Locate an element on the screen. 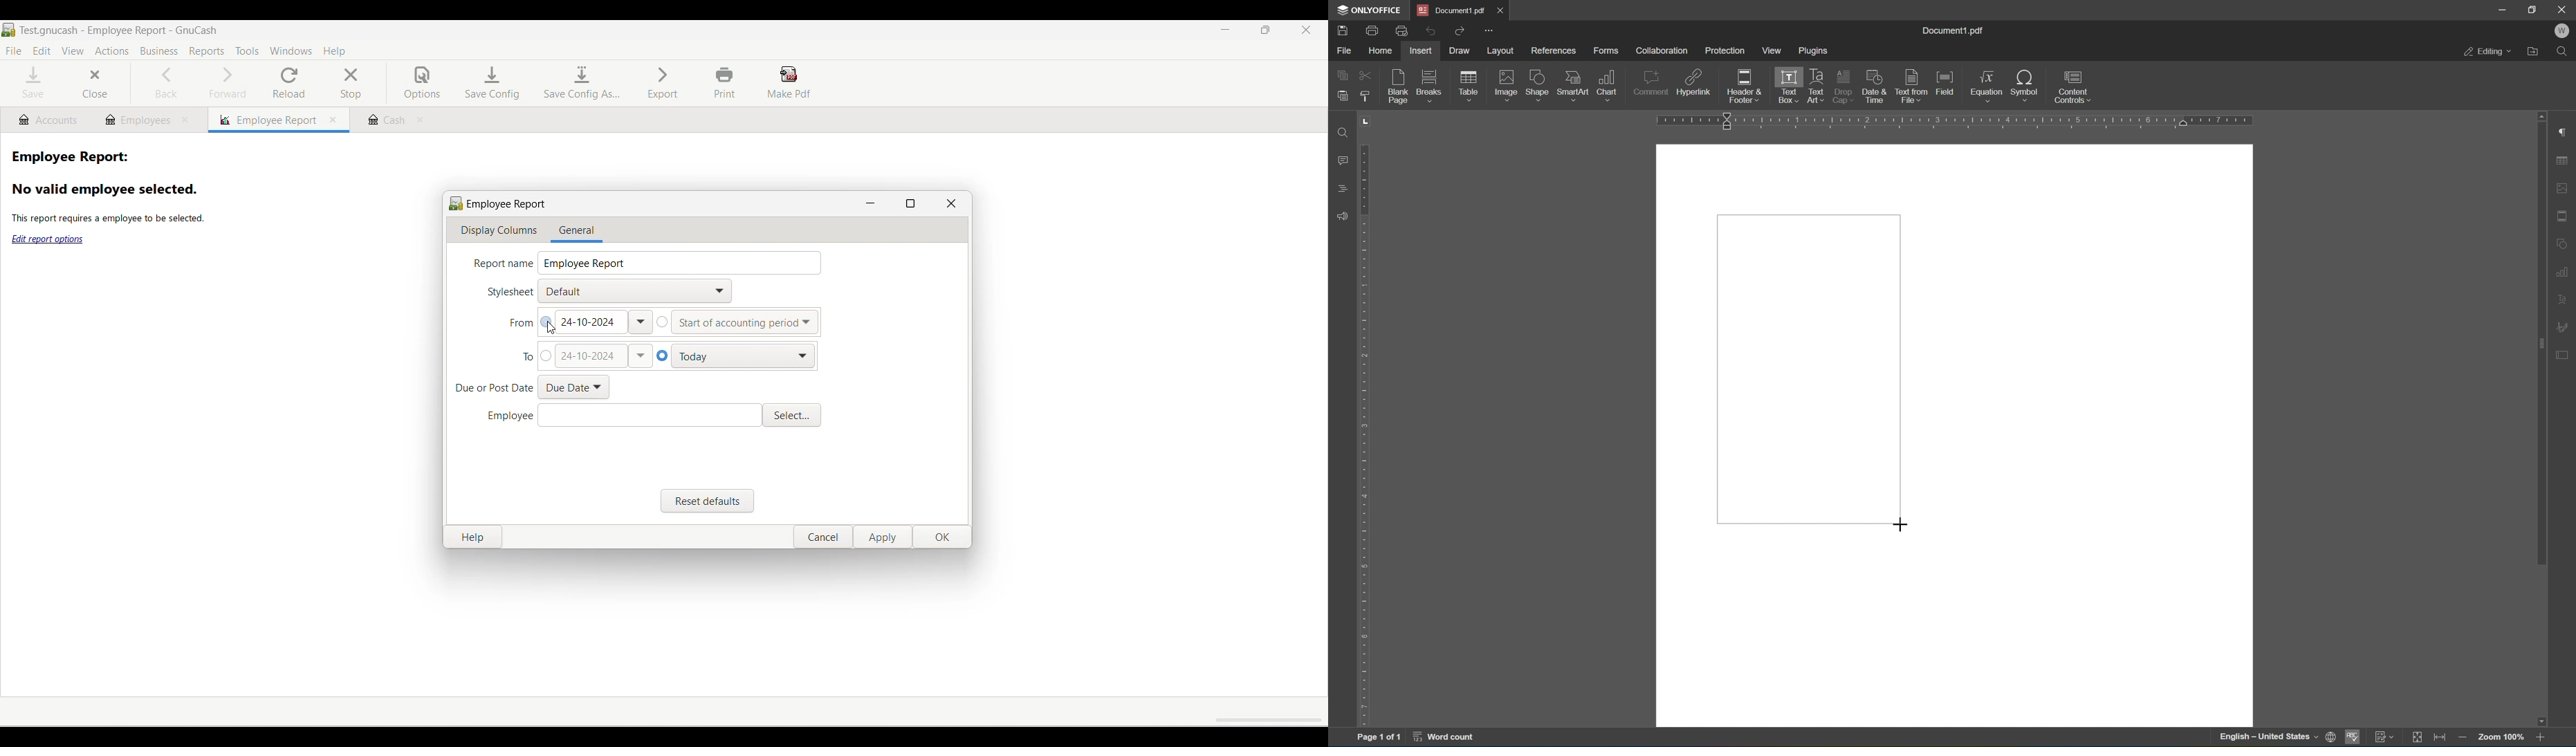 This screenshot has width=2576, height=756. breaks is located at coordinates (1432, 85).